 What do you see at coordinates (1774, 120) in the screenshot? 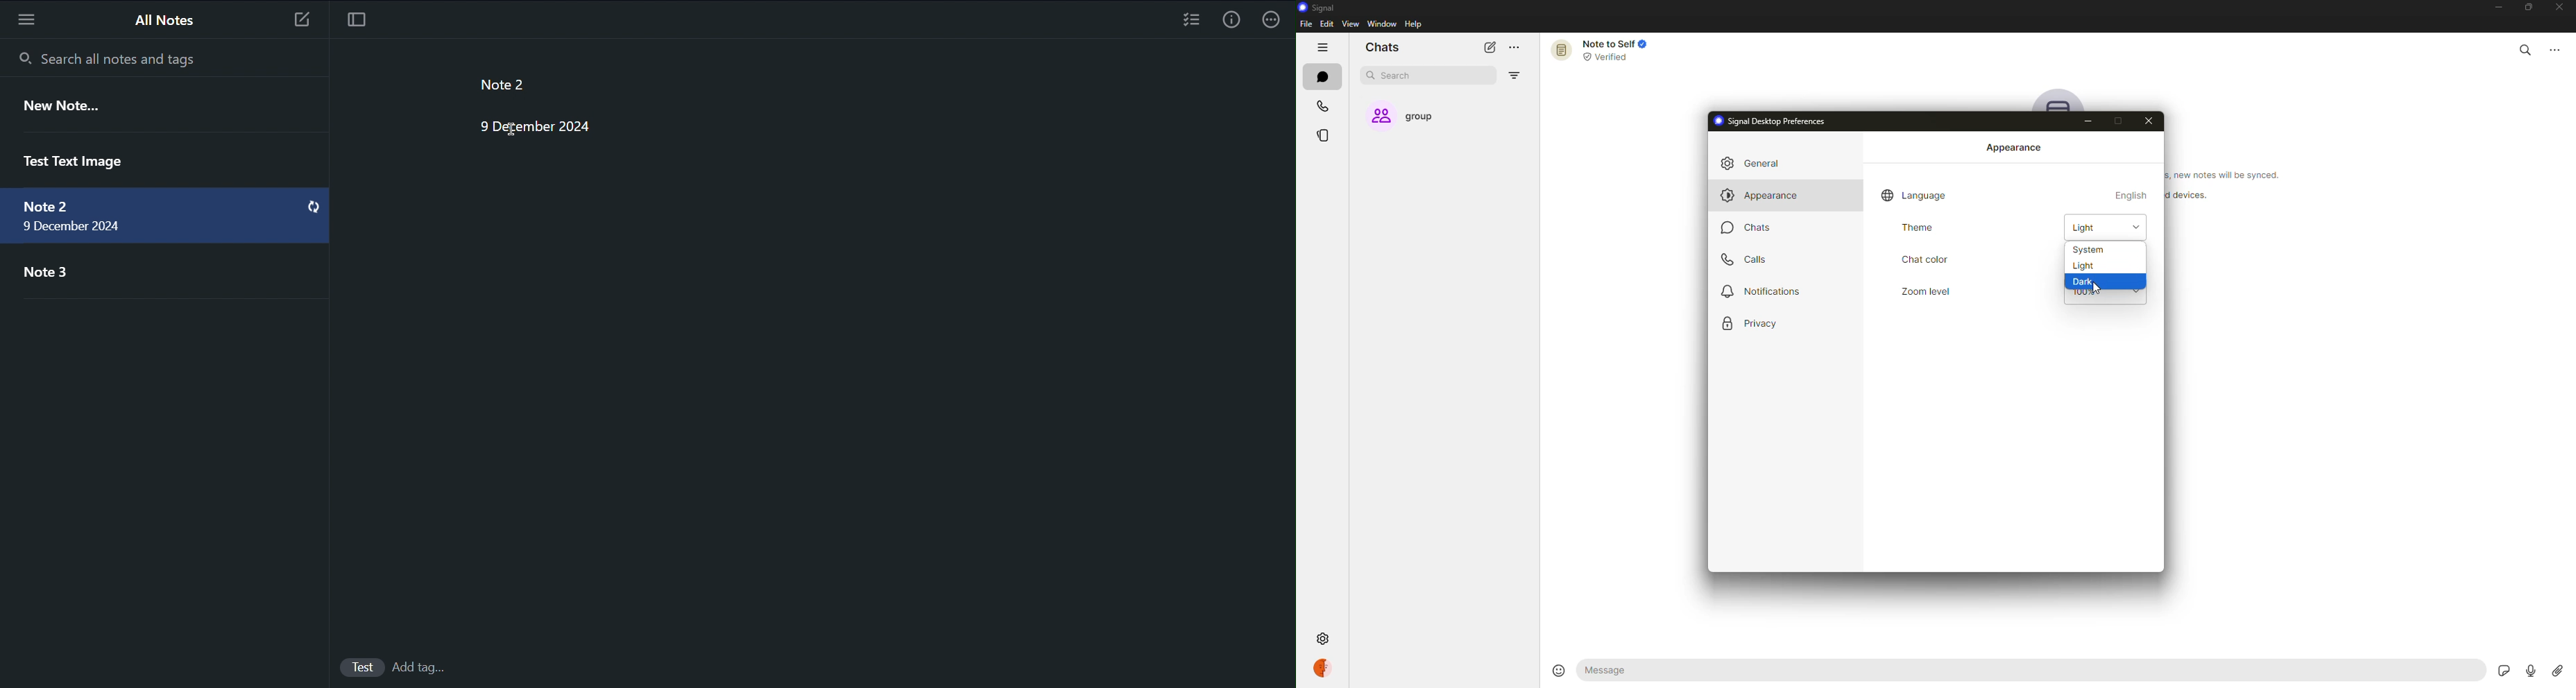
I see `desktop preferences` at bounding box center [1774, 120].